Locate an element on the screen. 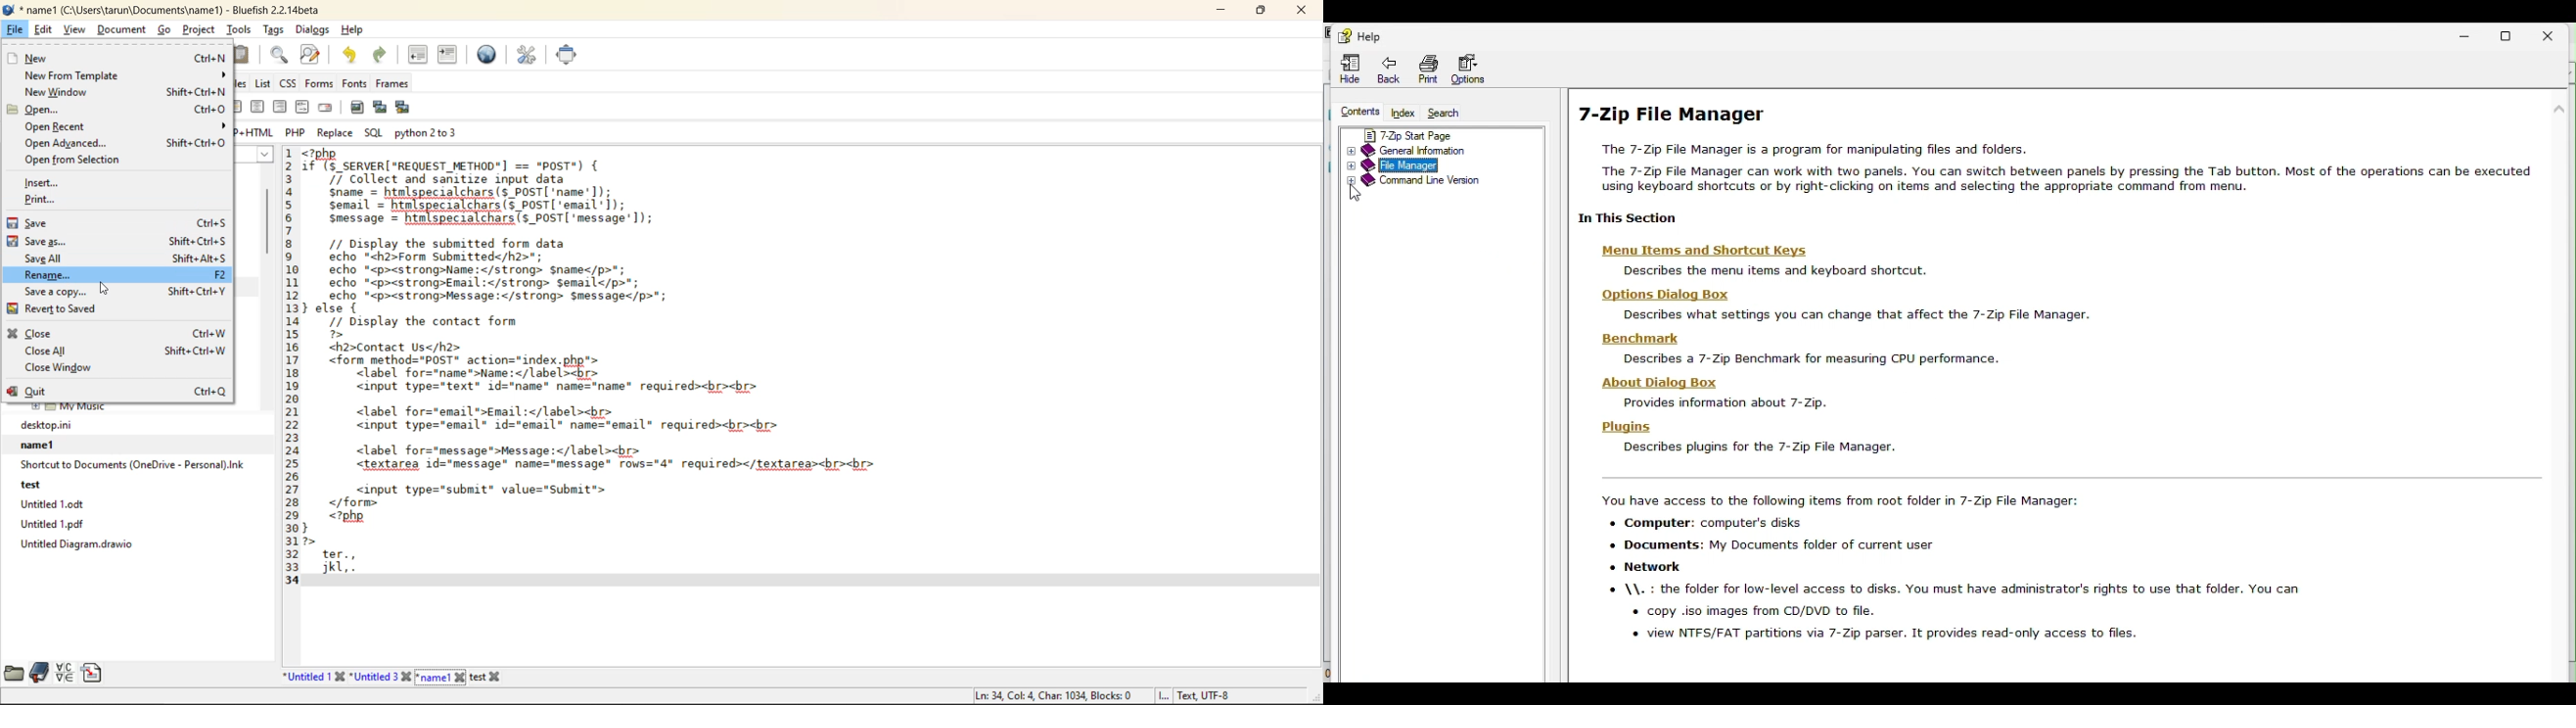  python 2 to 3 is located at coordinates (430, 132).